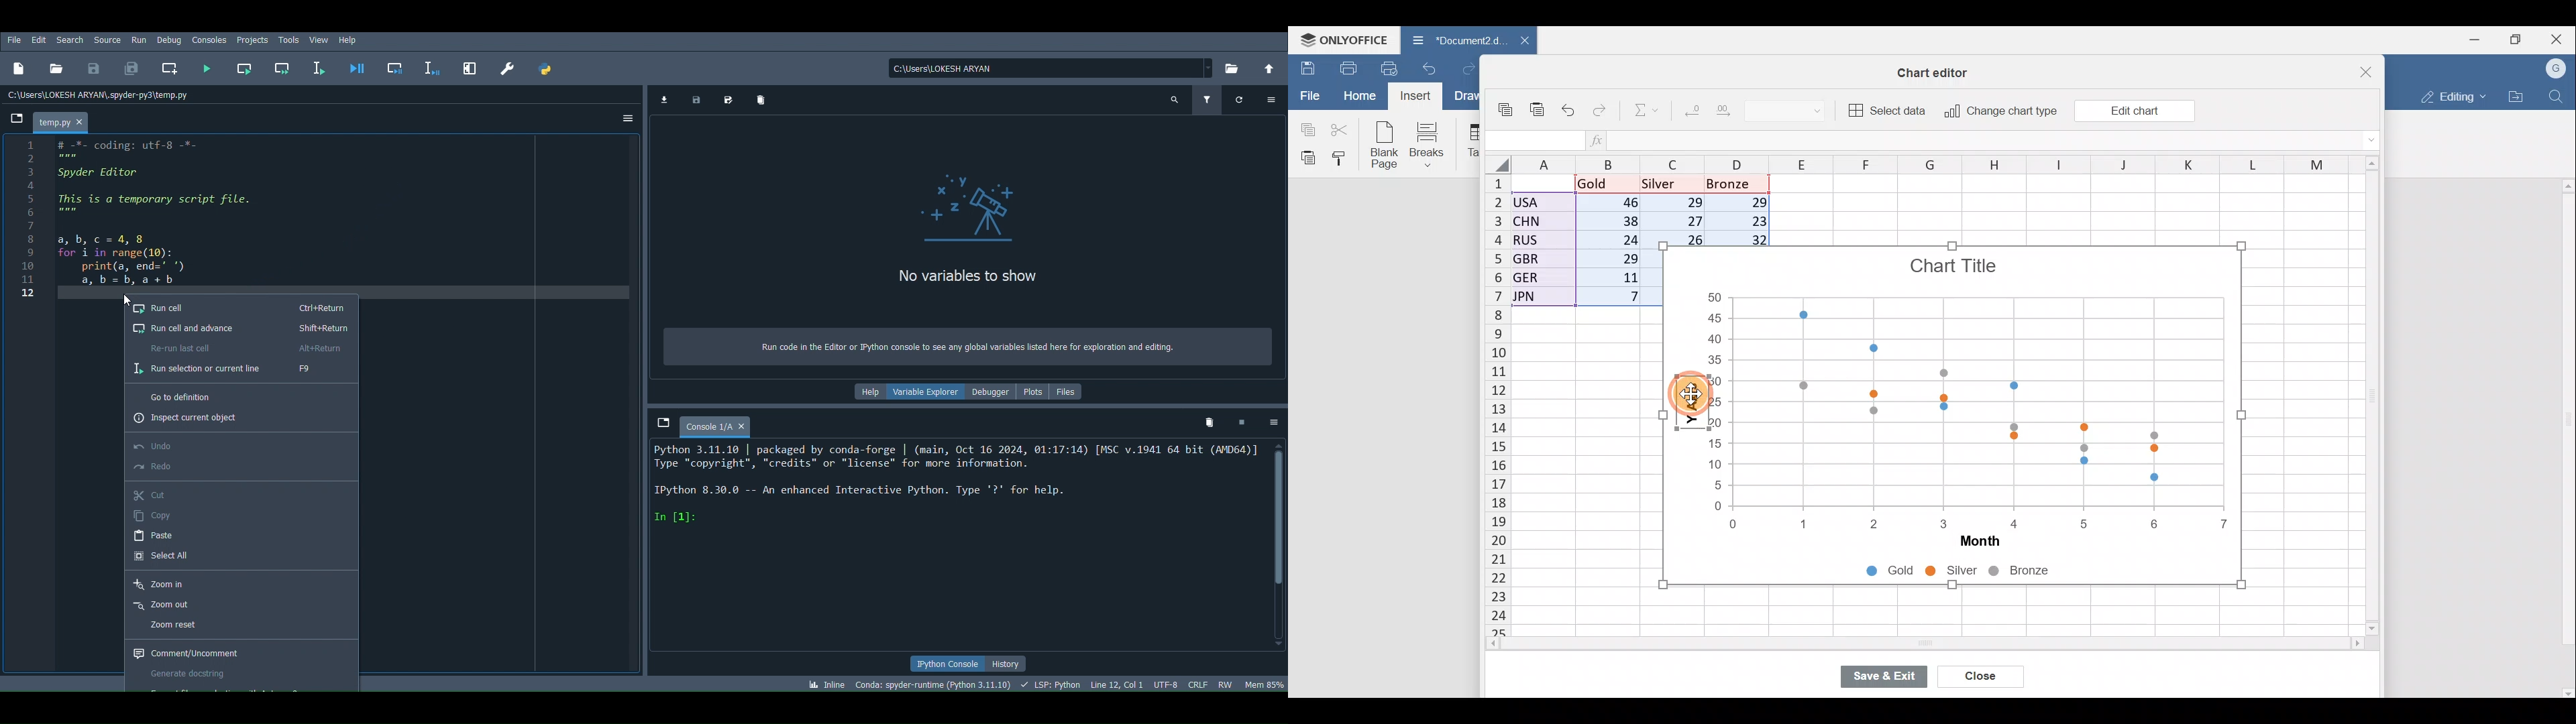 This screenshot has width=2576, height=728. What do you see at coordinates (125, 298) in the screenshot?
I see `Cursor` at bounding box center [125, 298].